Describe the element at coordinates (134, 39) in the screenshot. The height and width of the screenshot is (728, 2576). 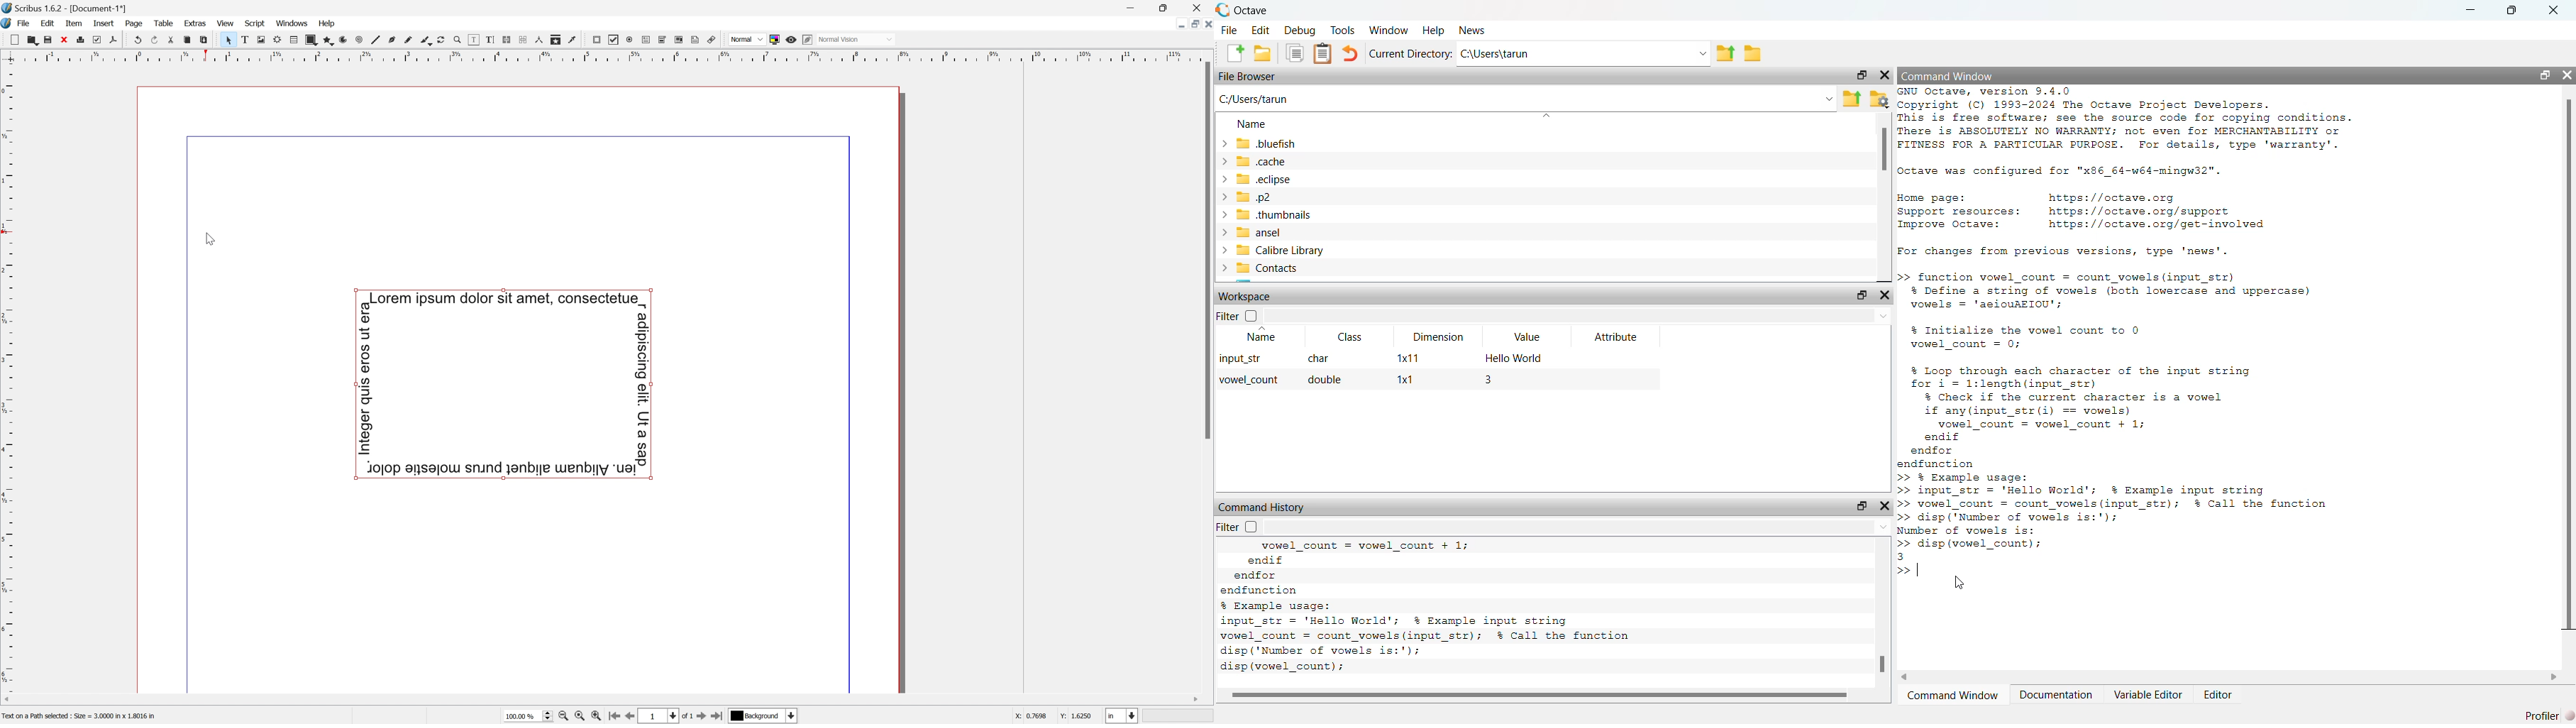
I see `Undo` at that location.